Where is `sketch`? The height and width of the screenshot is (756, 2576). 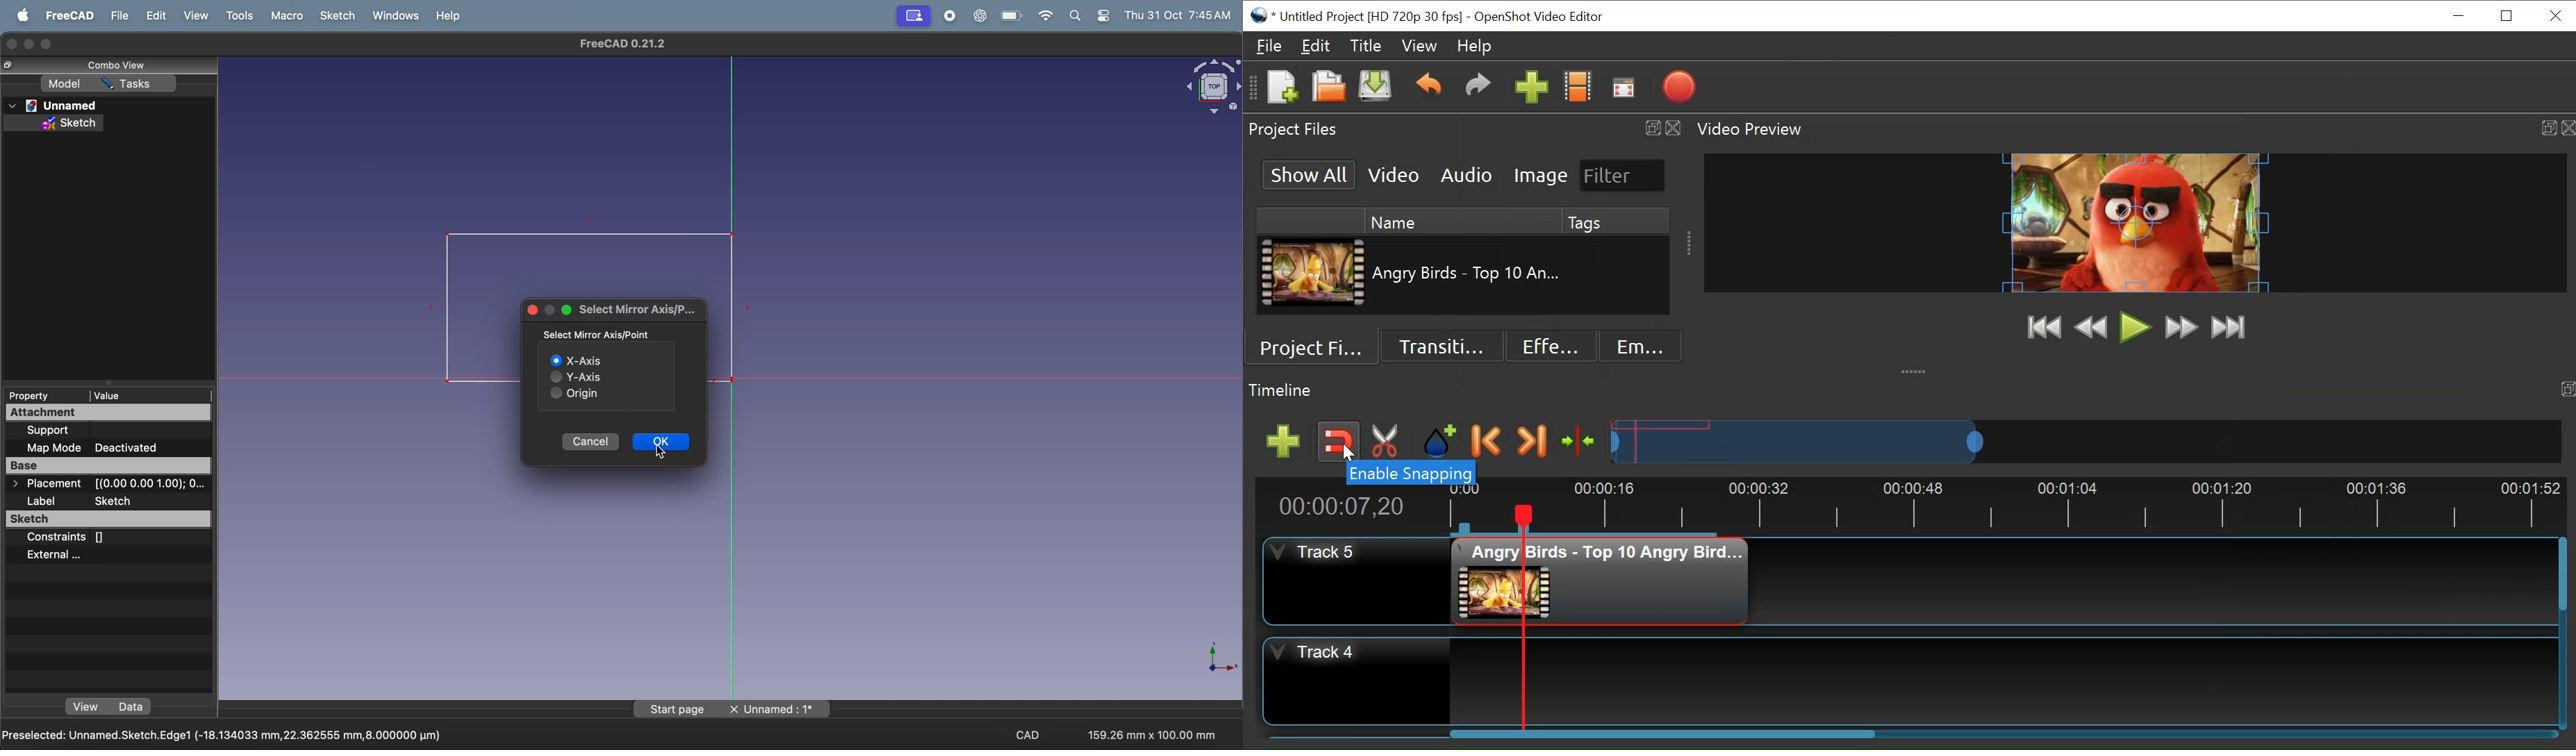 sketch is located at coordinates (55, 123).